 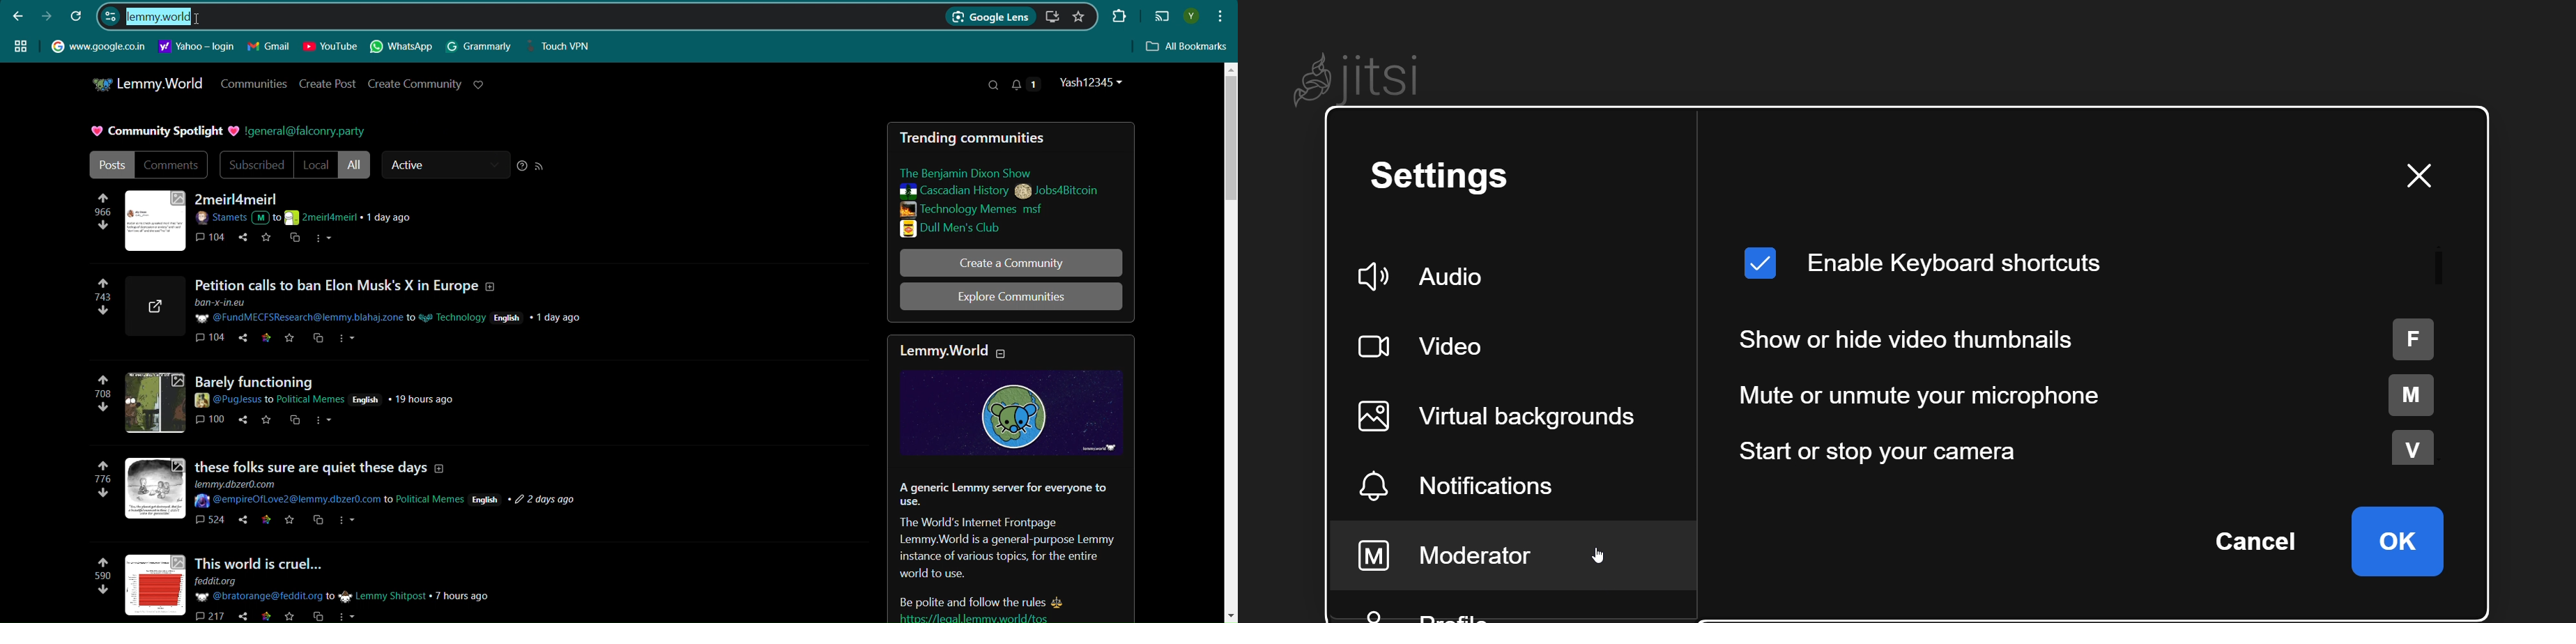 What do you see at coordinates (1002, 494) in the screenshot?
I see `A generic Lemmy server for everyone to use.` at bounding box center [1002, 494].